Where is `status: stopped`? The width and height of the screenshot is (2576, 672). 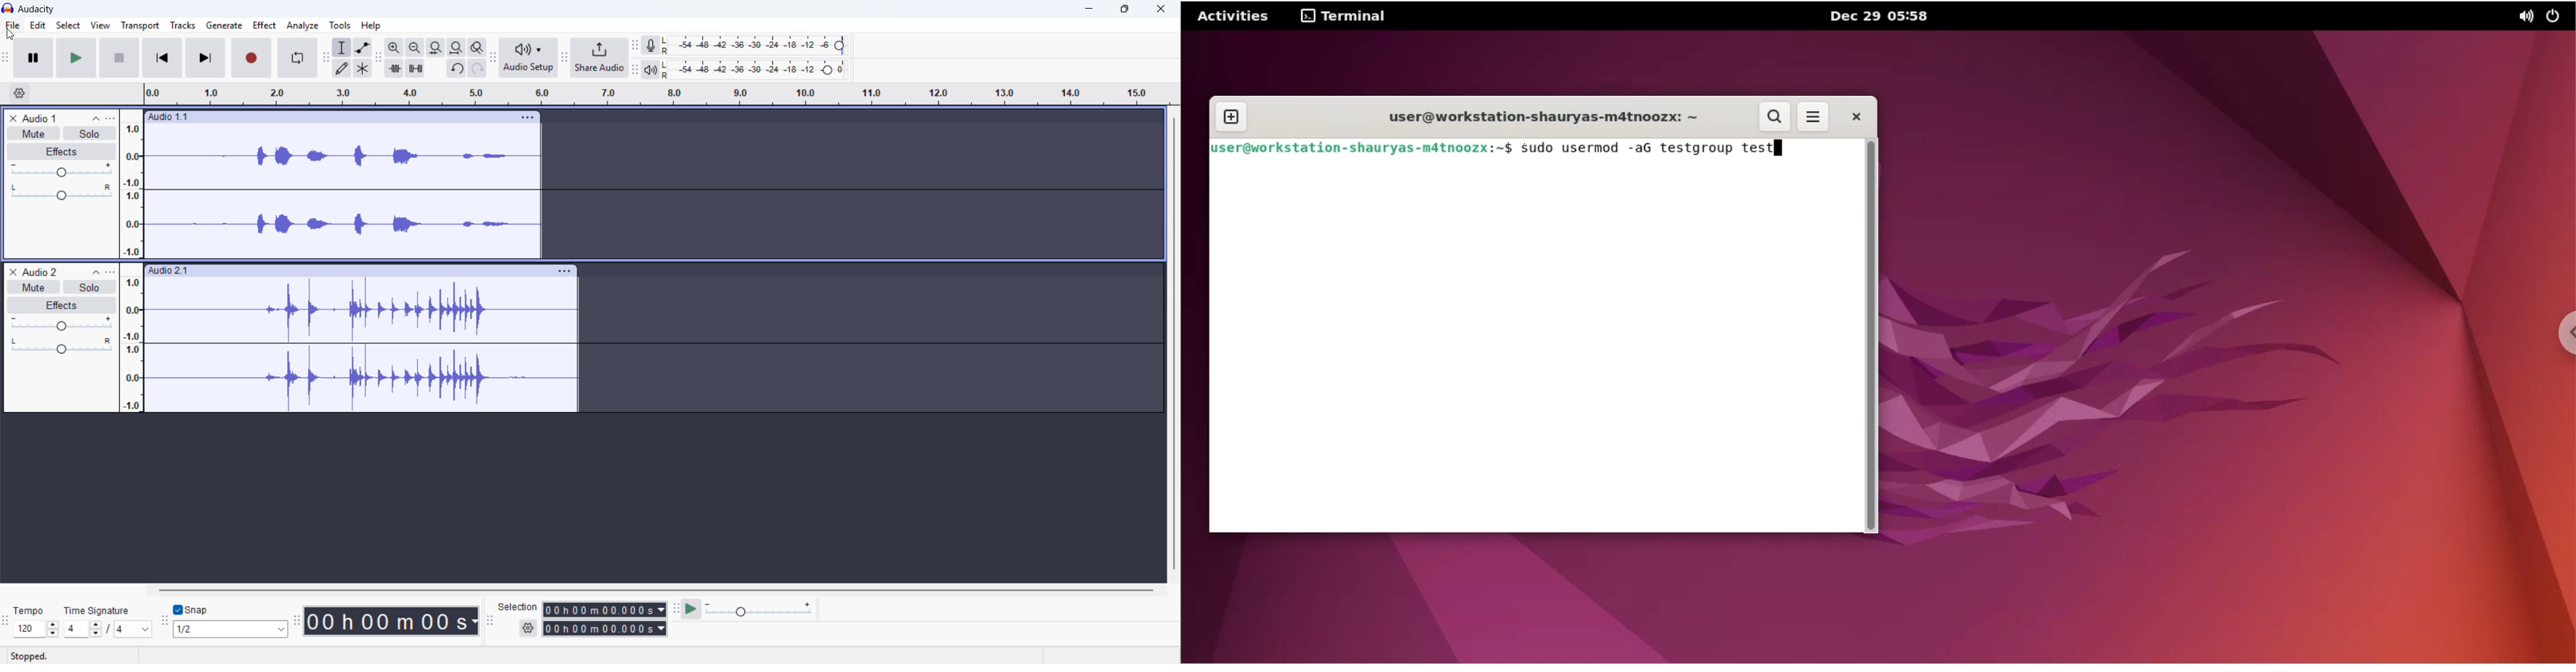 status: stopped is located at coordinates (30, 657).